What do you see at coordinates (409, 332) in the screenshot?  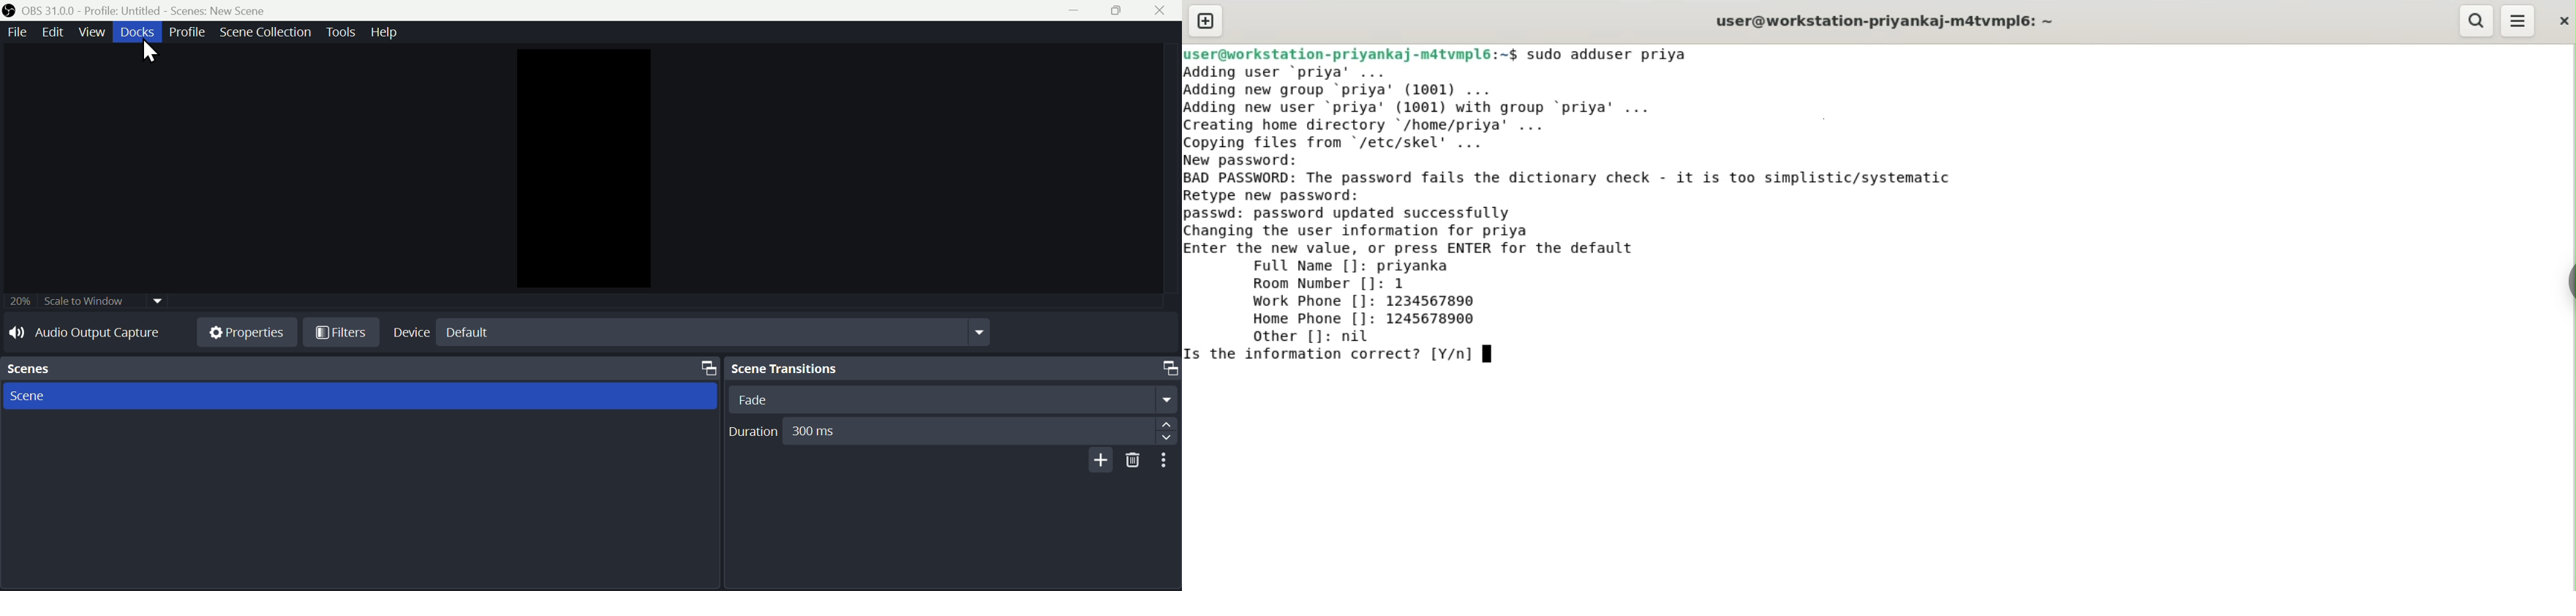 I see `Device` at bounding box center [409, 332].